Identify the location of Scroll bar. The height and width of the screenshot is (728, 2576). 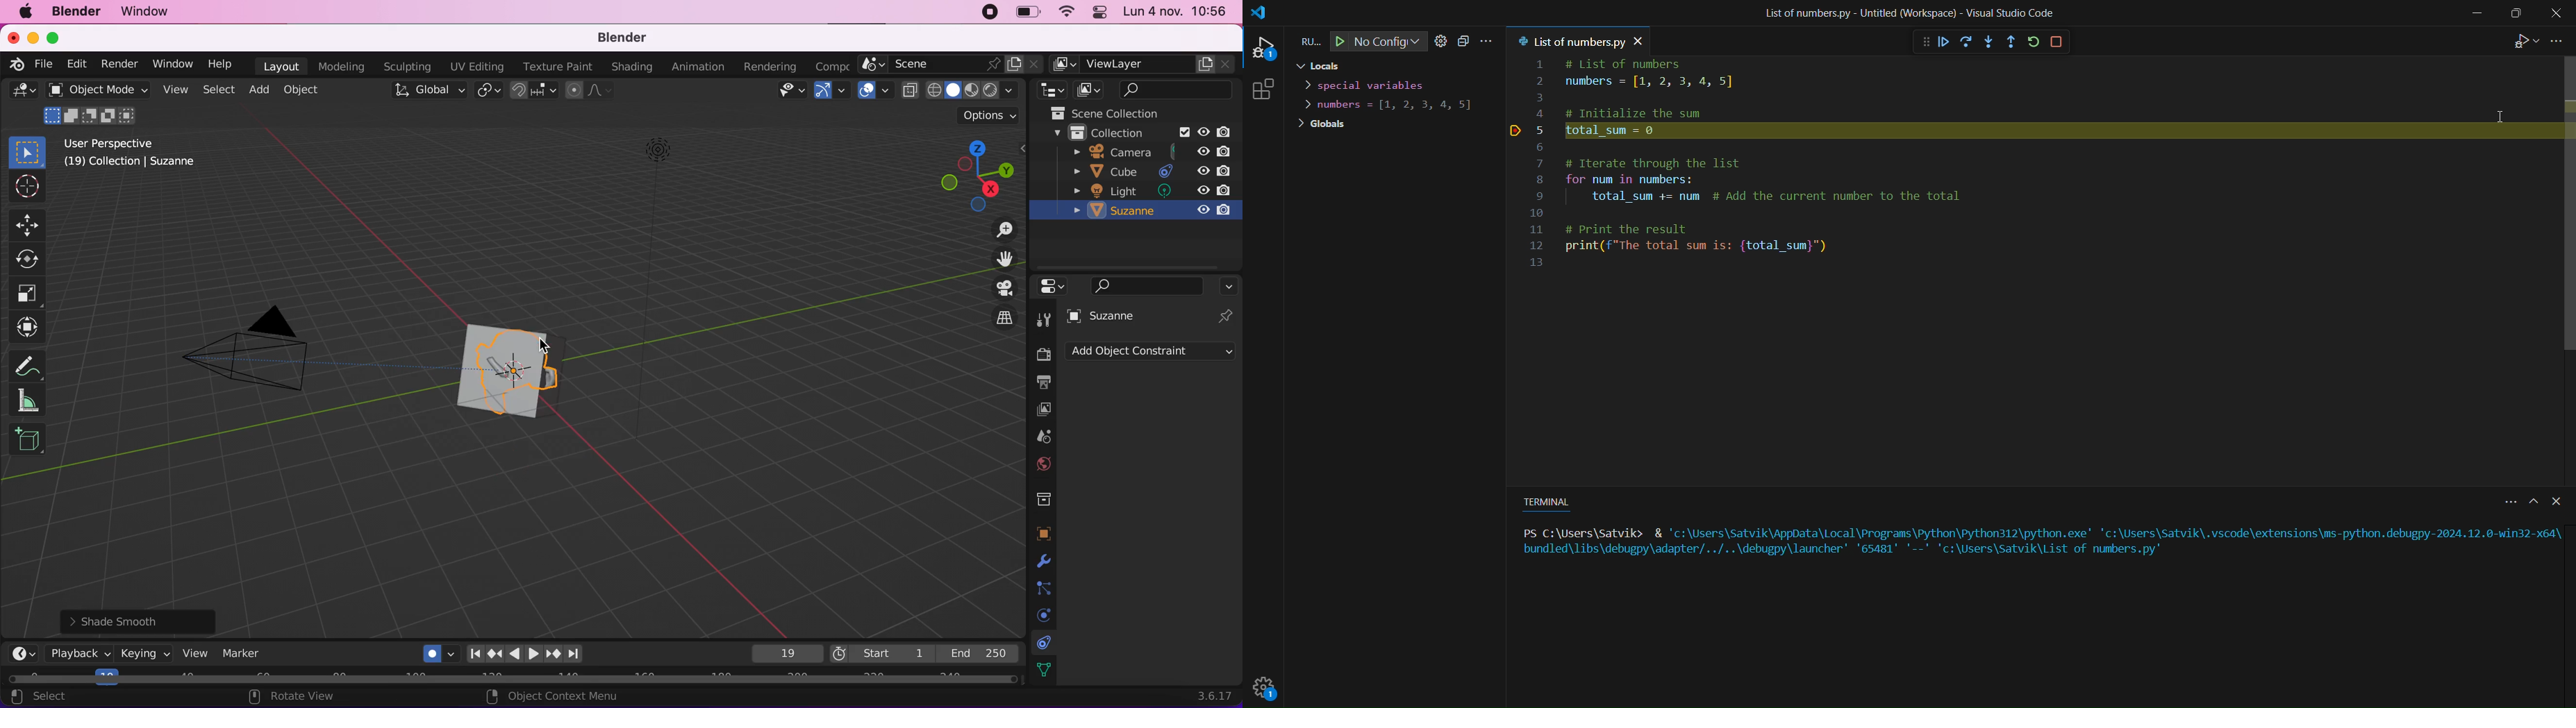
(2564, 205).